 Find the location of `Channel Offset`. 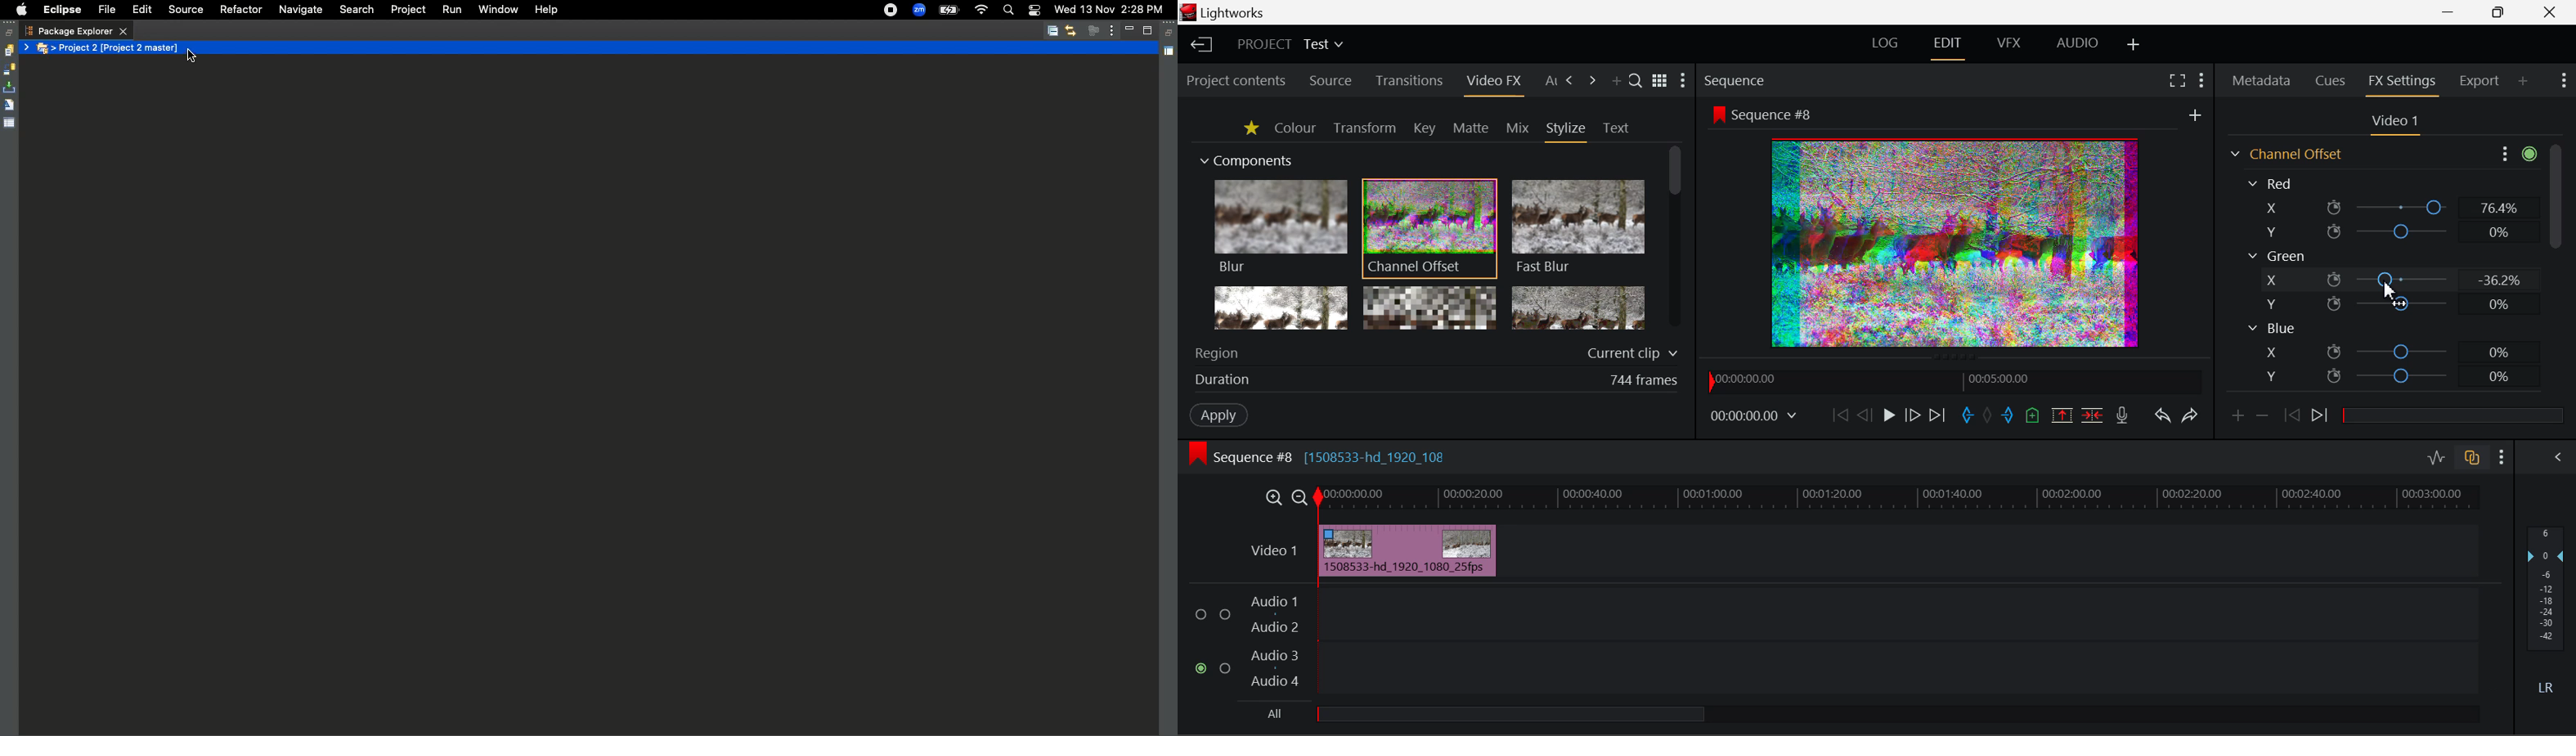

Channel Offset is located at coordinates (1430, 230).